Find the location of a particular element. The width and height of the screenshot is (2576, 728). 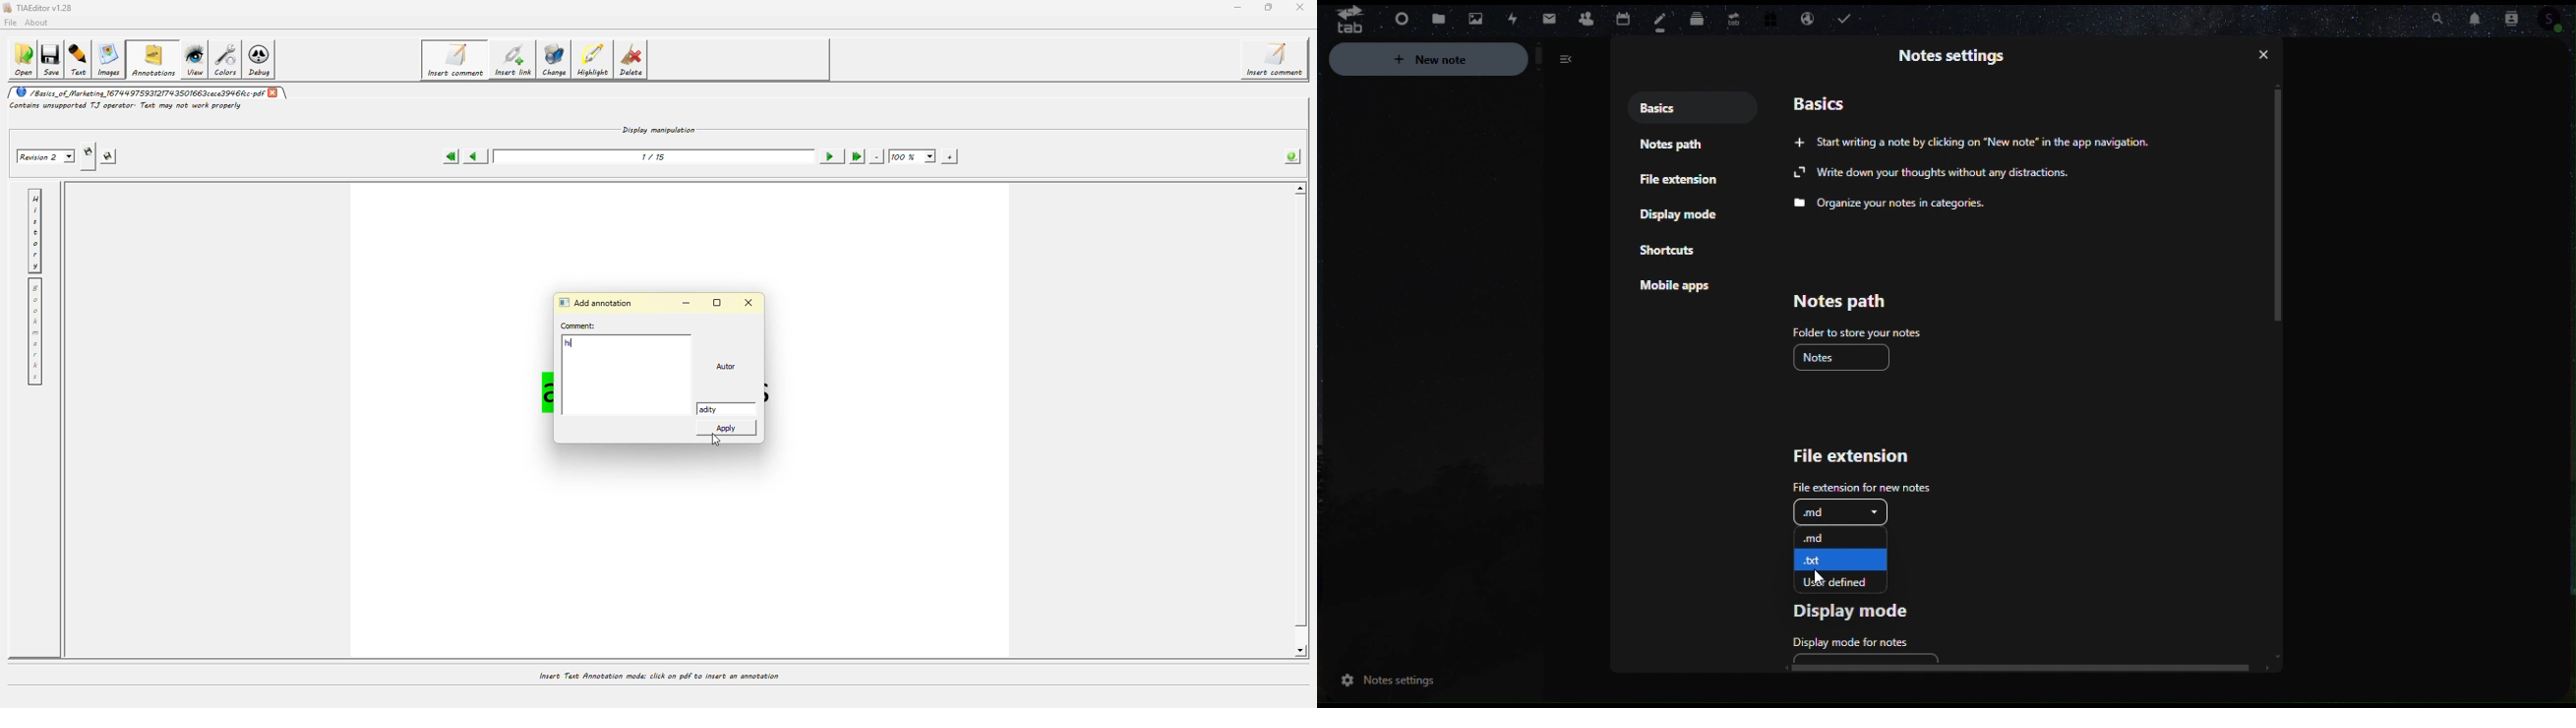

Basics is located at coordinates (1679, 108).